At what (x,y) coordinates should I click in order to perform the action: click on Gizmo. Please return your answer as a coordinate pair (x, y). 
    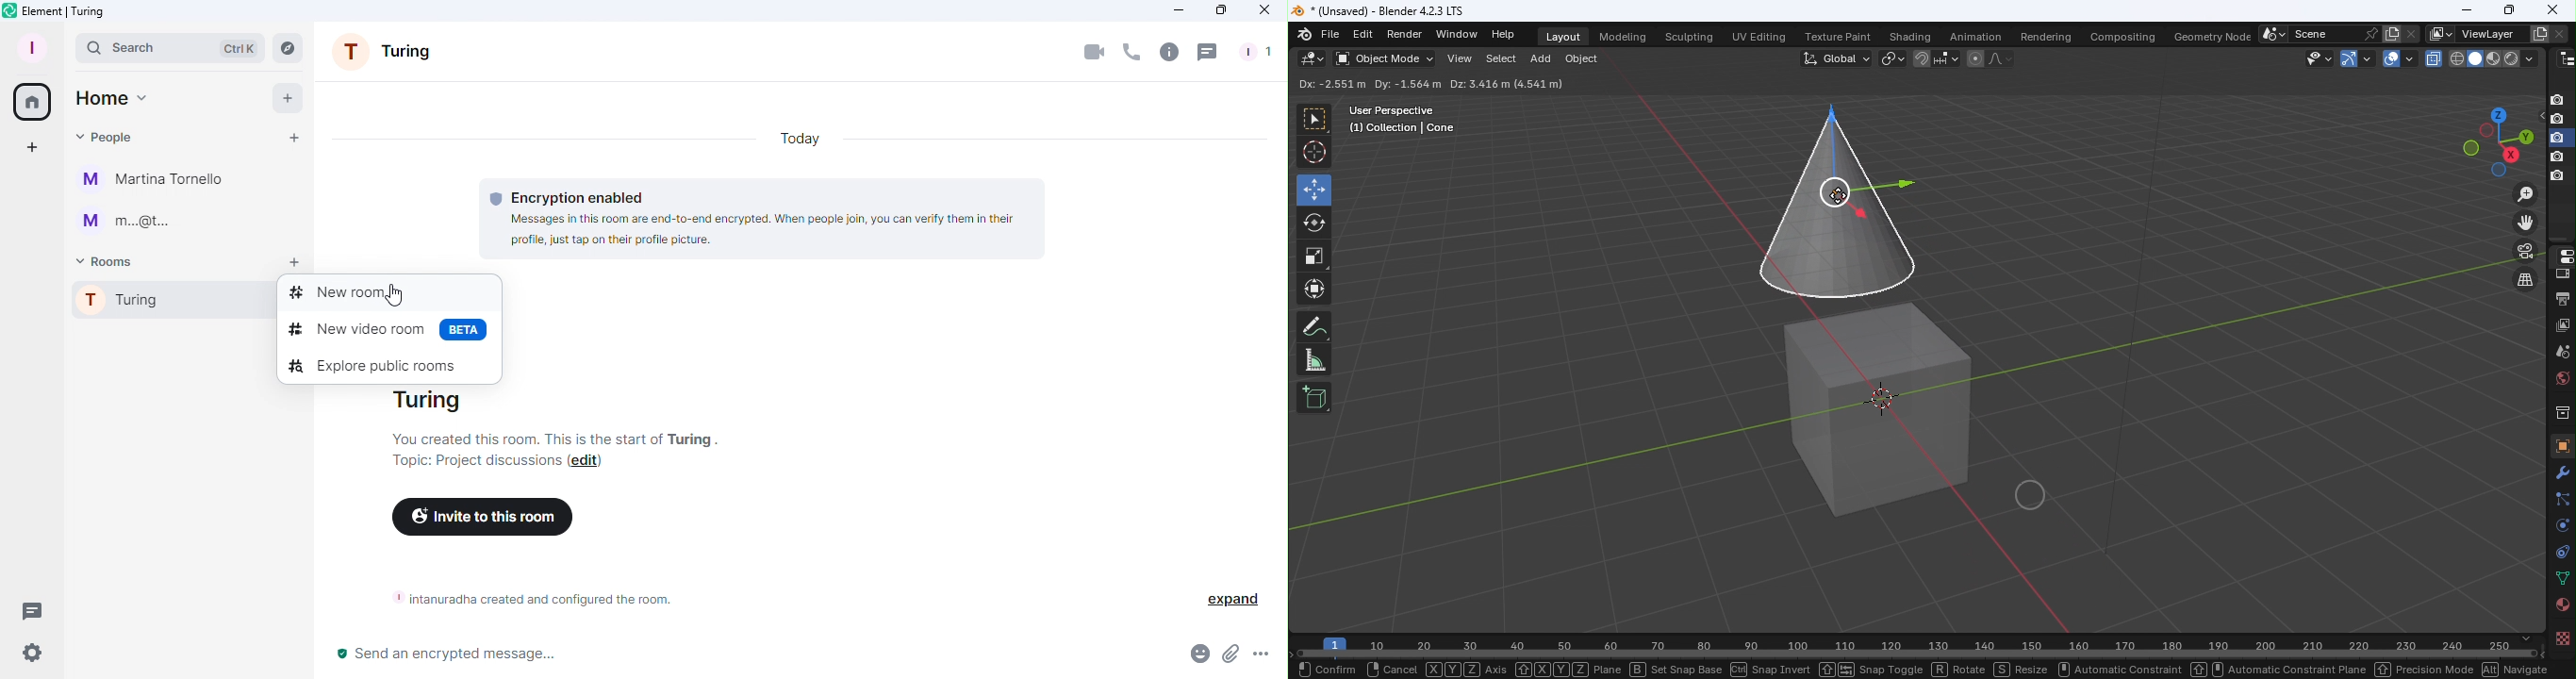
    Looking at the image, I should click on (2346, 58).